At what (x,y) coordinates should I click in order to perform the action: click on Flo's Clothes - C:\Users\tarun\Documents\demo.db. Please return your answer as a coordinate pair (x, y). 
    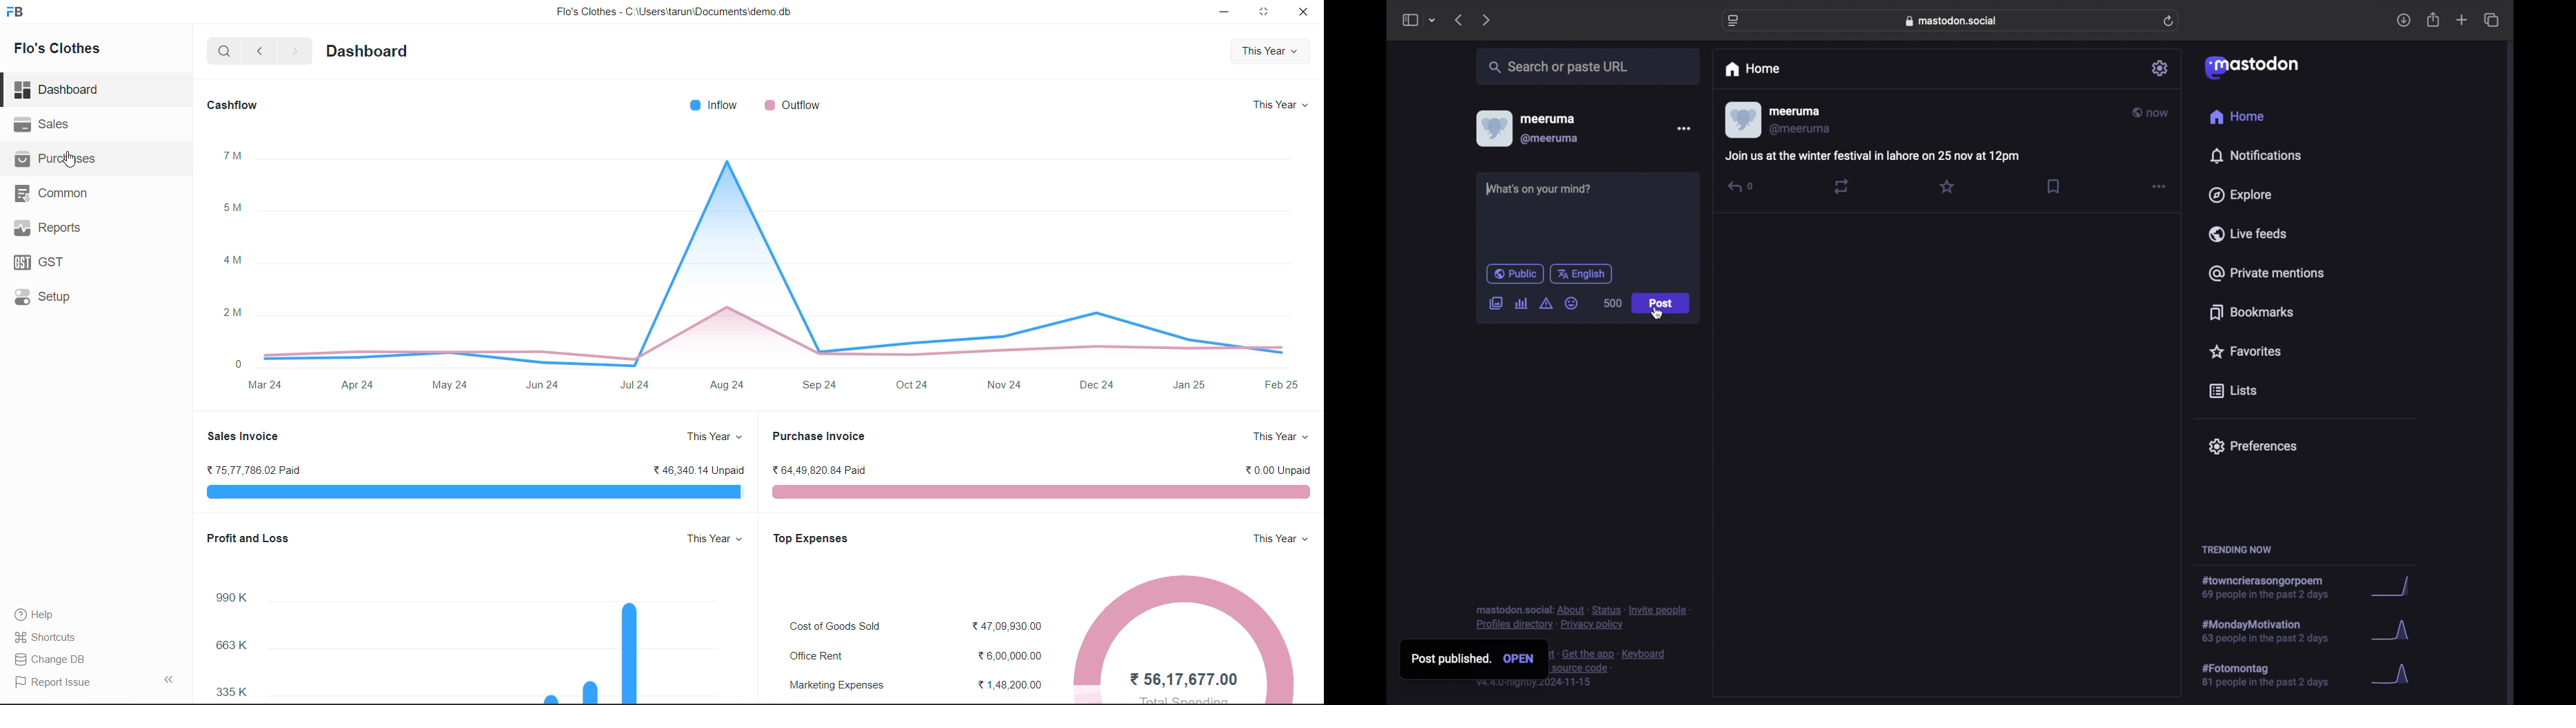
    Looking at the image, I should click on (673, 13).